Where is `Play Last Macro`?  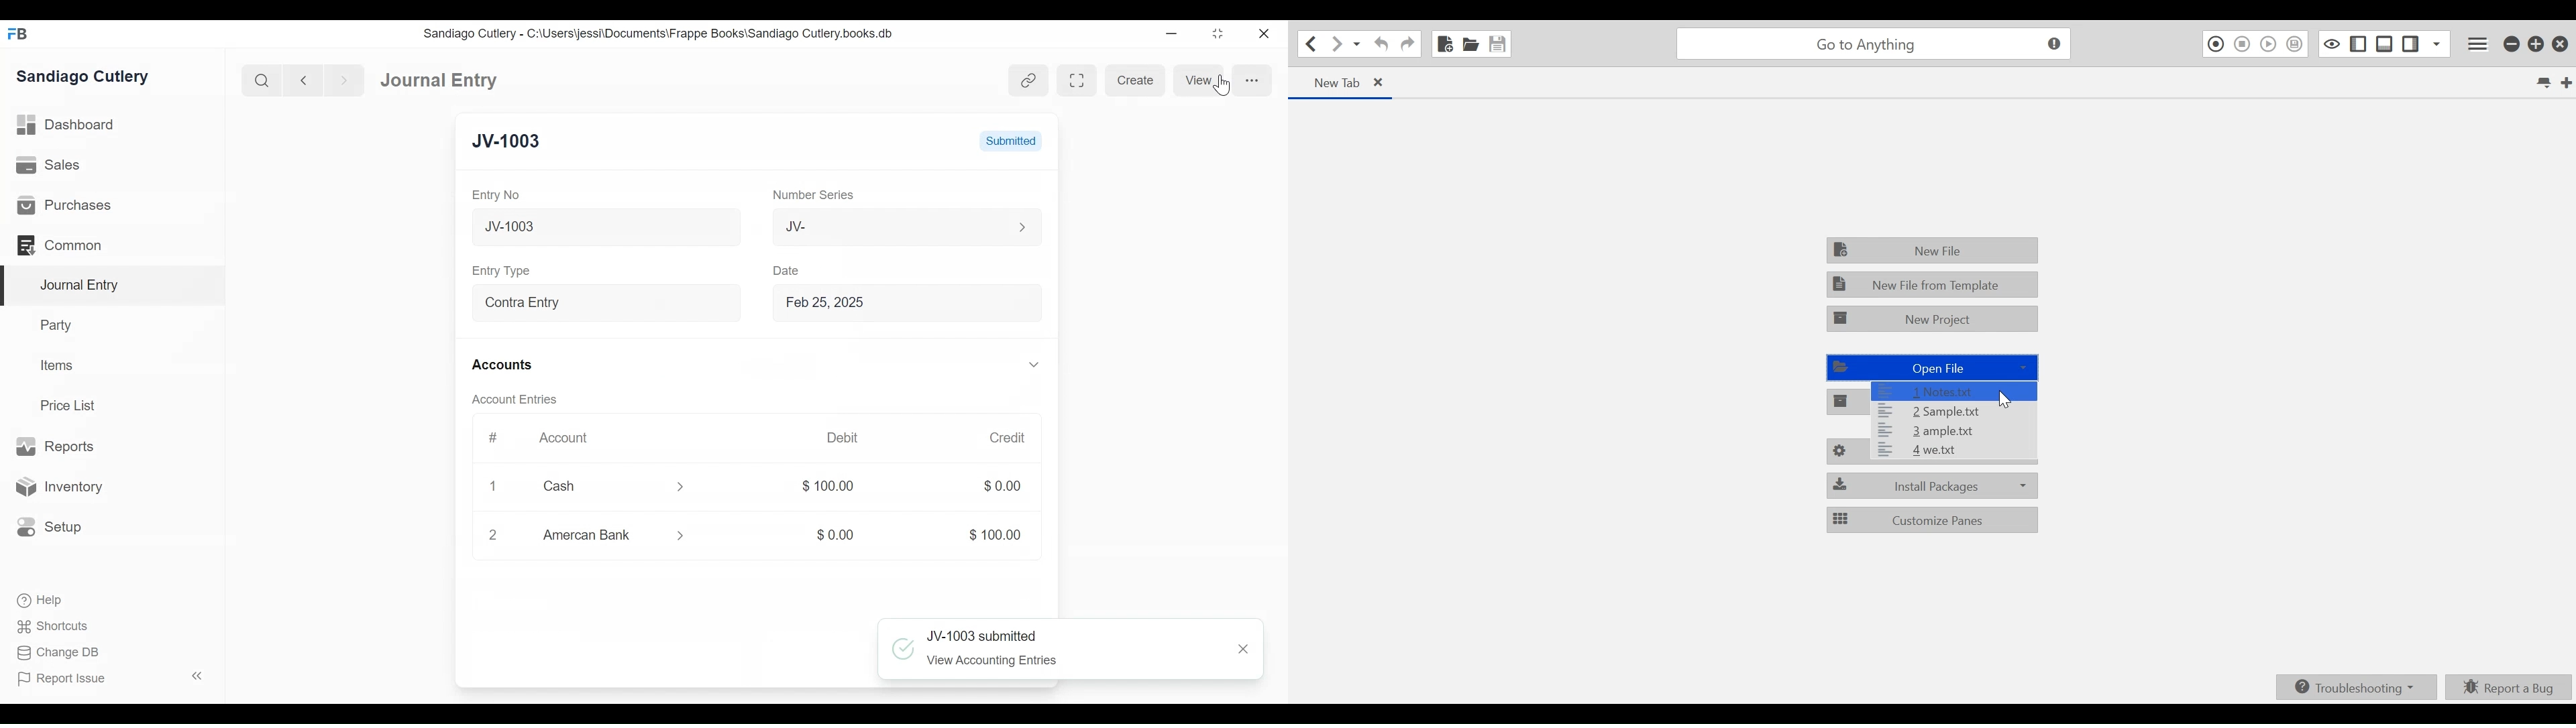 Play Last Macro is located at coordinates (2269, 44).